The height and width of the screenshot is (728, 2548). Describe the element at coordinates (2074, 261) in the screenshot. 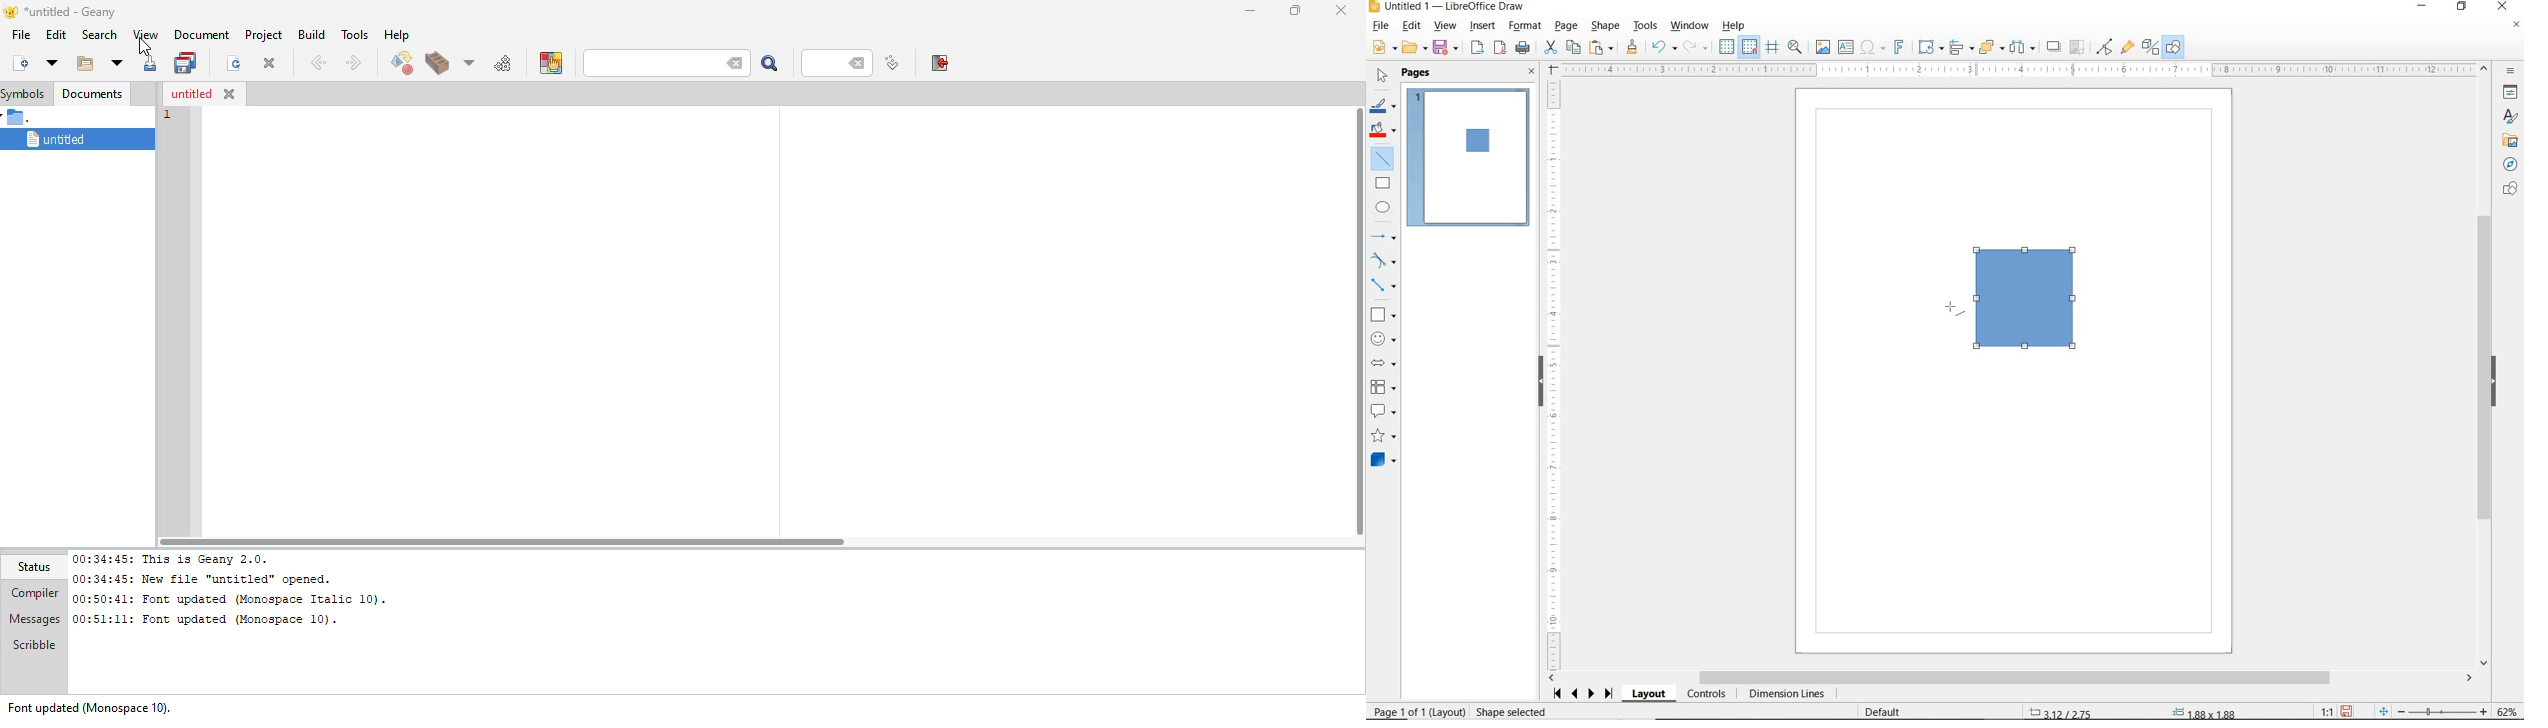

I see `` at that location.